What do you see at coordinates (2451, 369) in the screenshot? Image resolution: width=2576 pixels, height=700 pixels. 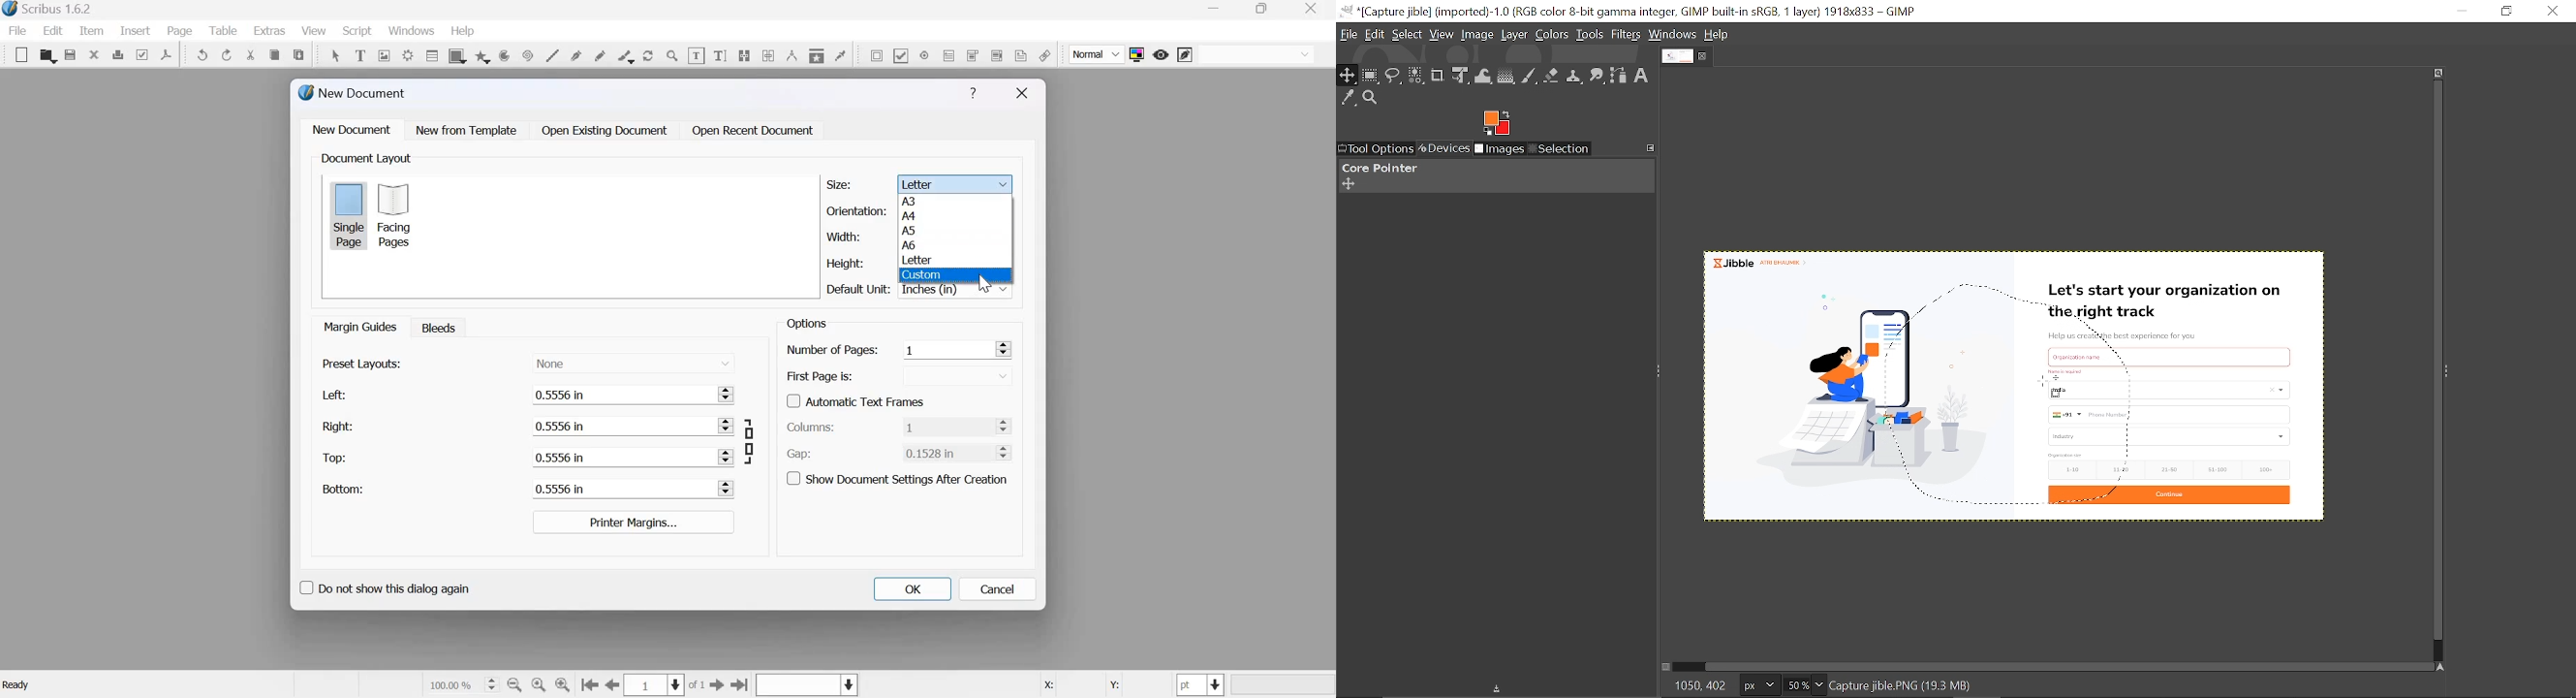 I see `Sidebar menu` at bounding box center [2451, 369].